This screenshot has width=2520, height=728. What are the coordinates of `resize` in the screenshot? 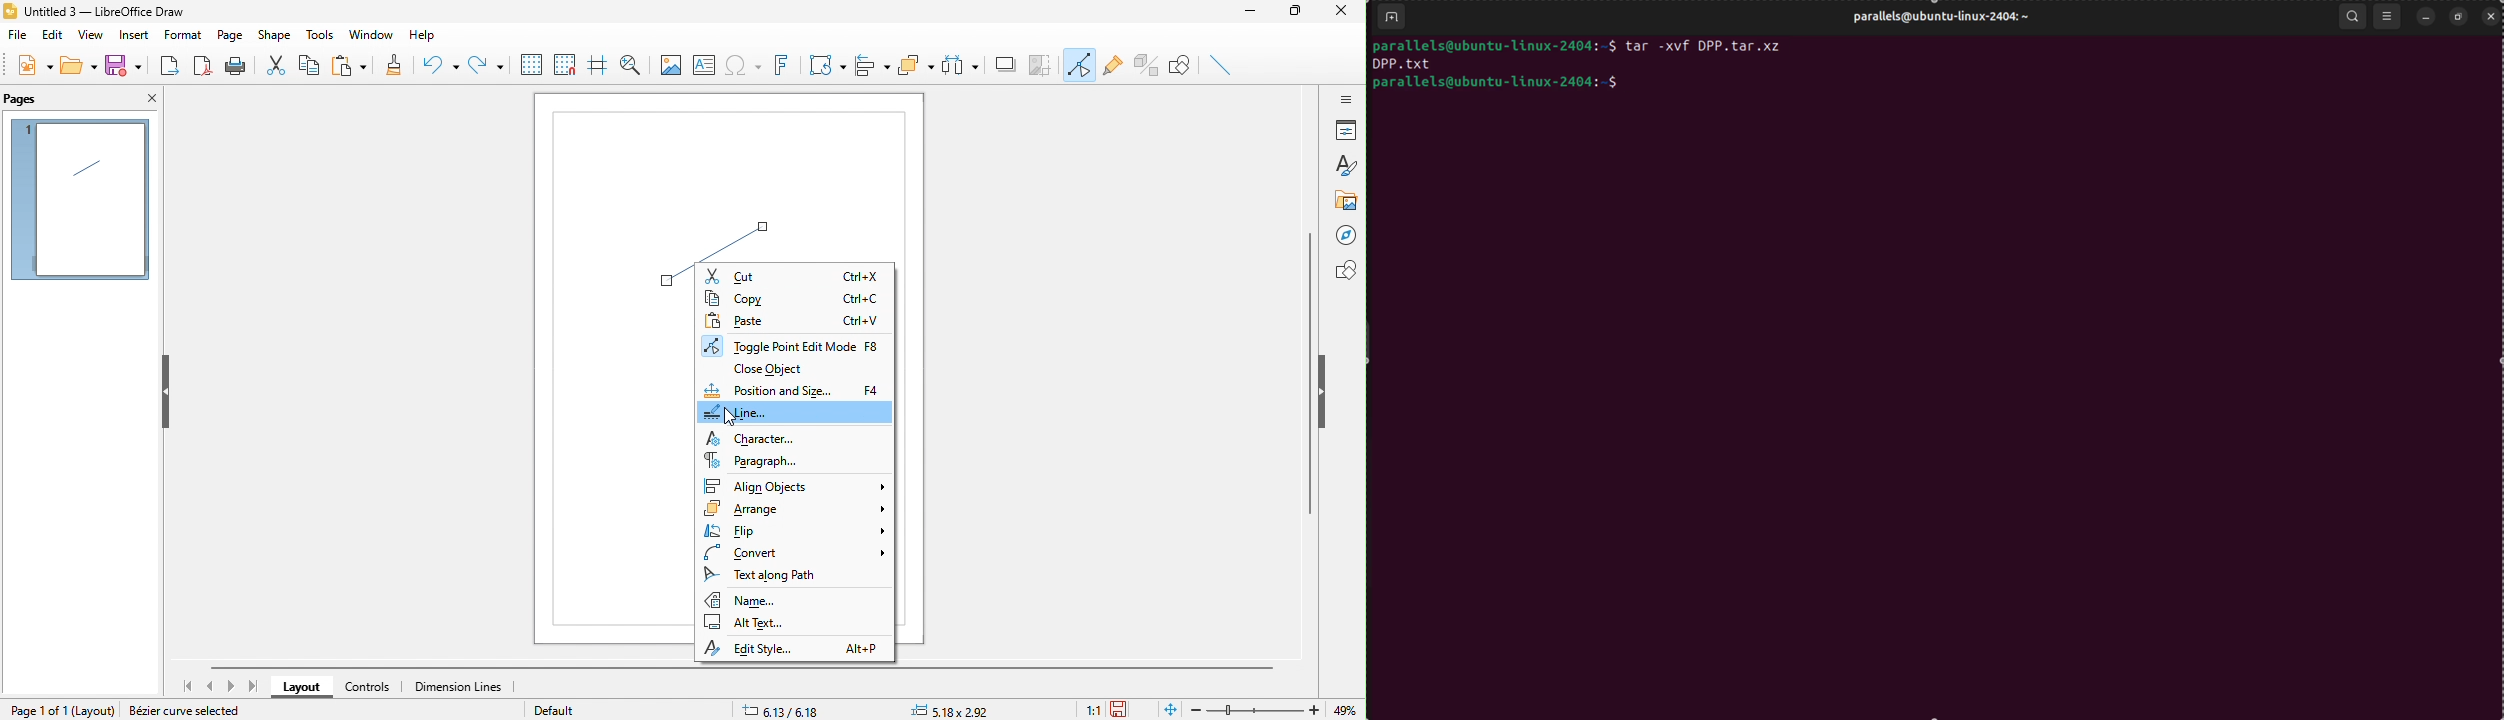 It's located at (2459, 17).